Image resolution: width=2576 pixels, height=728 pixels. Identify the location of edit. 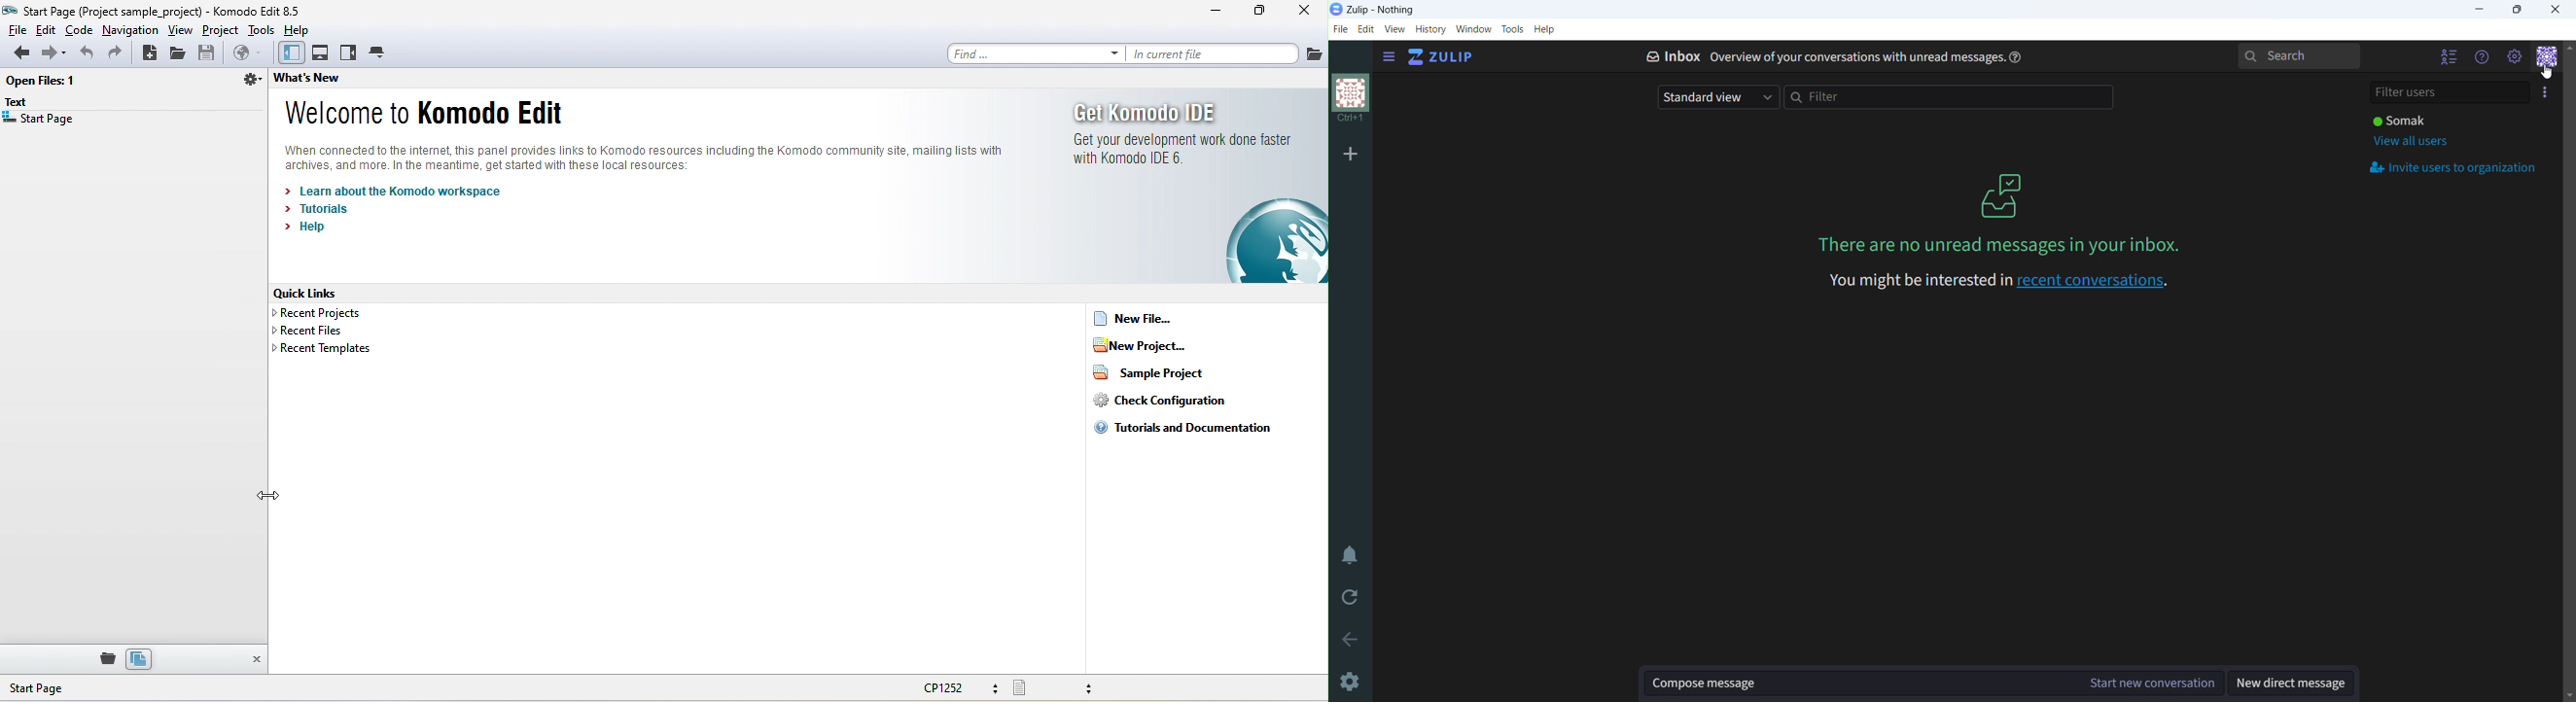
(47, 29).